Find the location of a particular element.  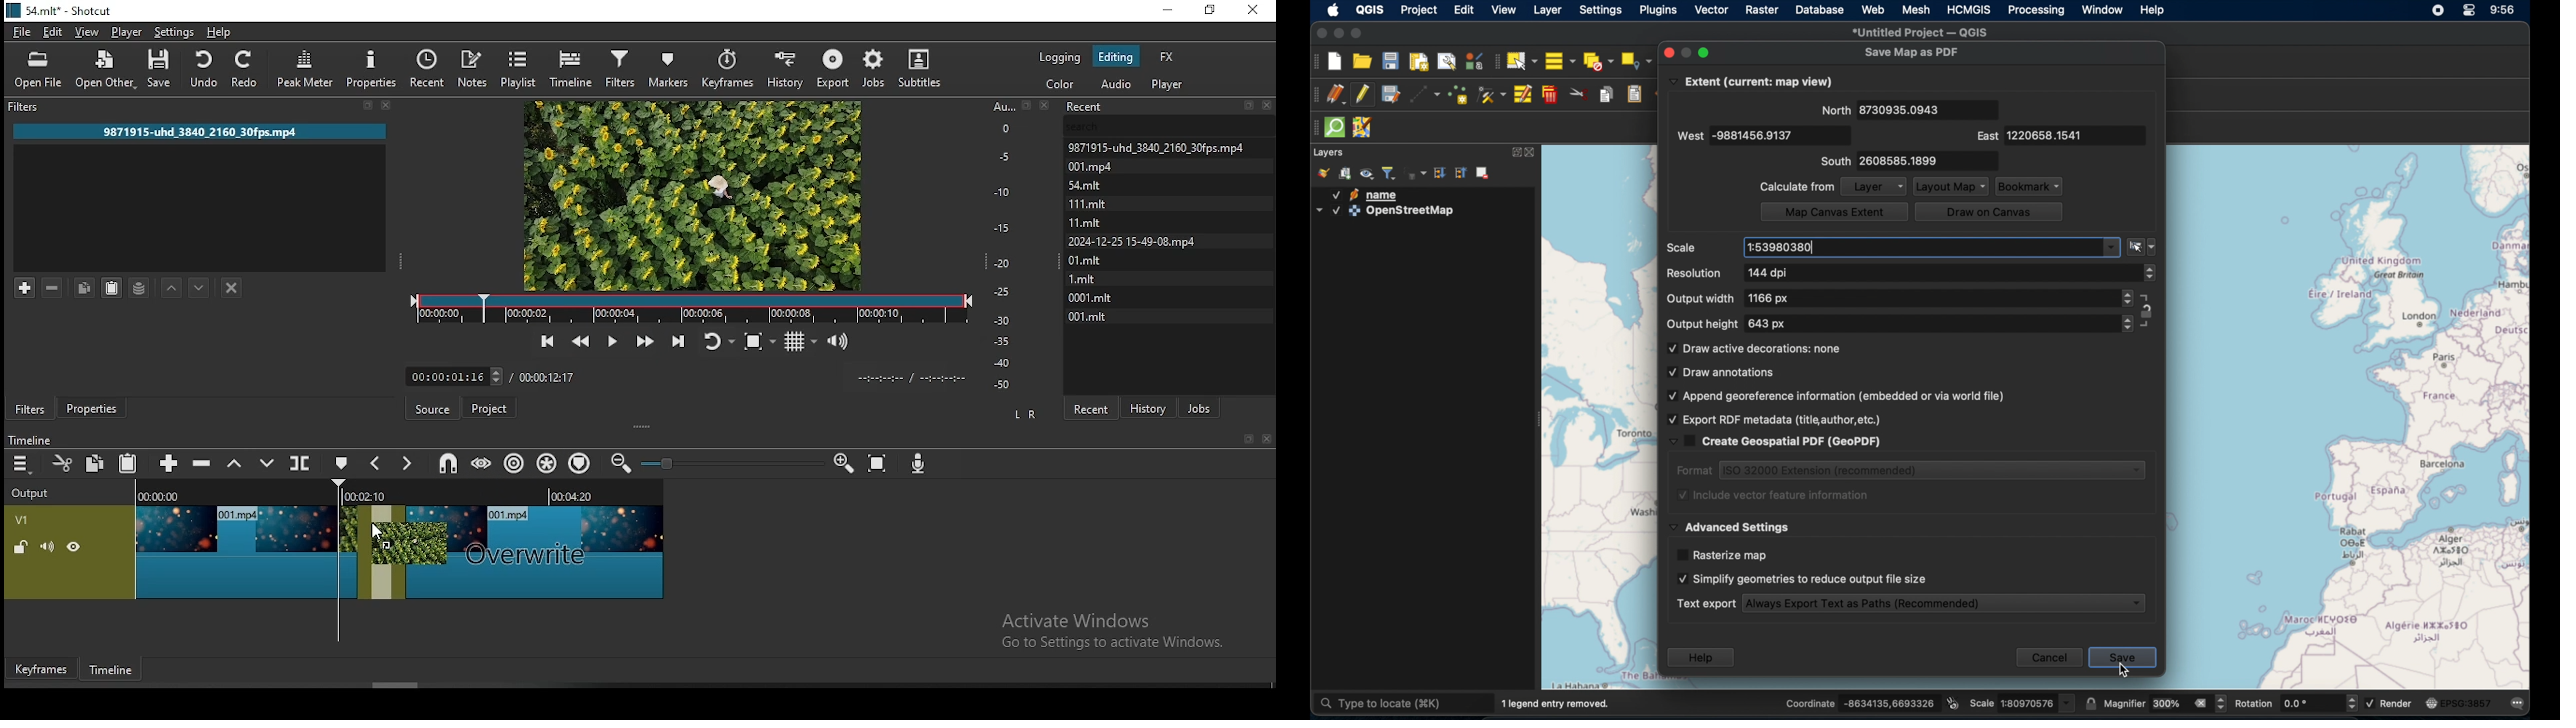

(un)hide is located at coordinates (75, 547).